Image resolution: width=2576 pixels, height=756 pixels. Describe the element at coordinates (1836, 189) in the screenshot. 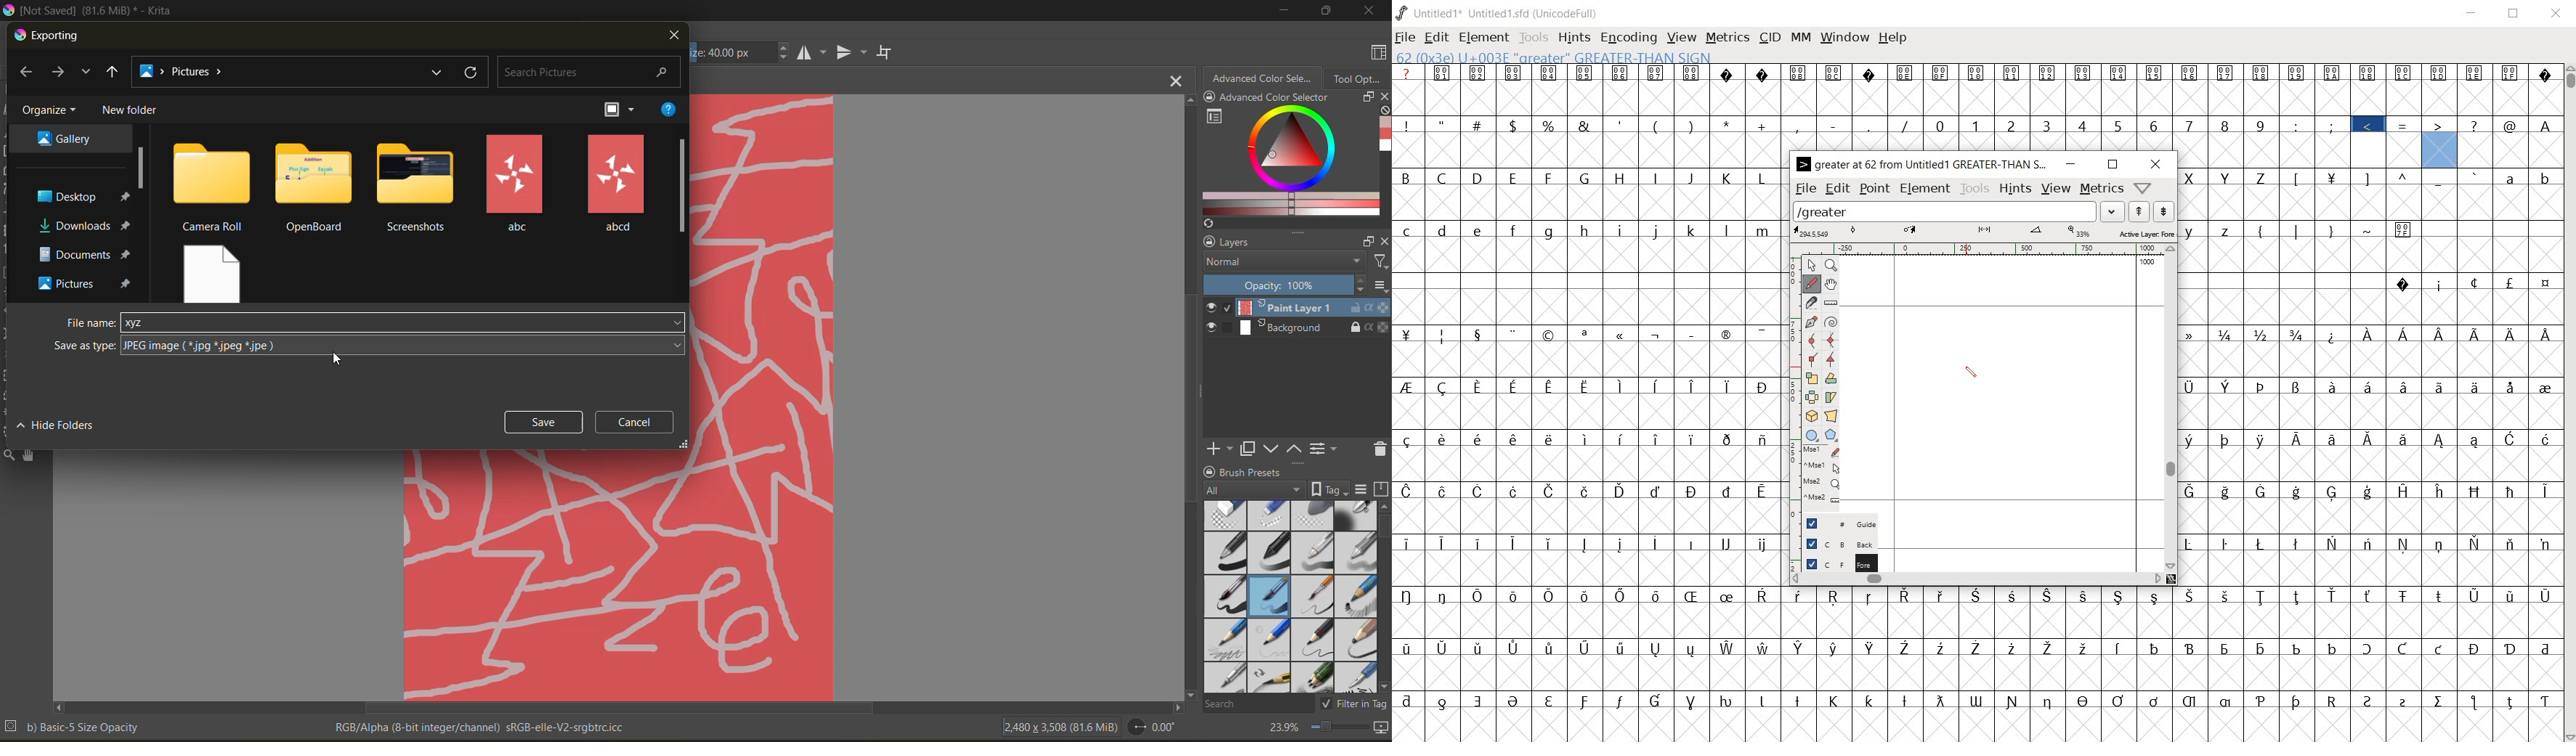

I see `edit` at that location.